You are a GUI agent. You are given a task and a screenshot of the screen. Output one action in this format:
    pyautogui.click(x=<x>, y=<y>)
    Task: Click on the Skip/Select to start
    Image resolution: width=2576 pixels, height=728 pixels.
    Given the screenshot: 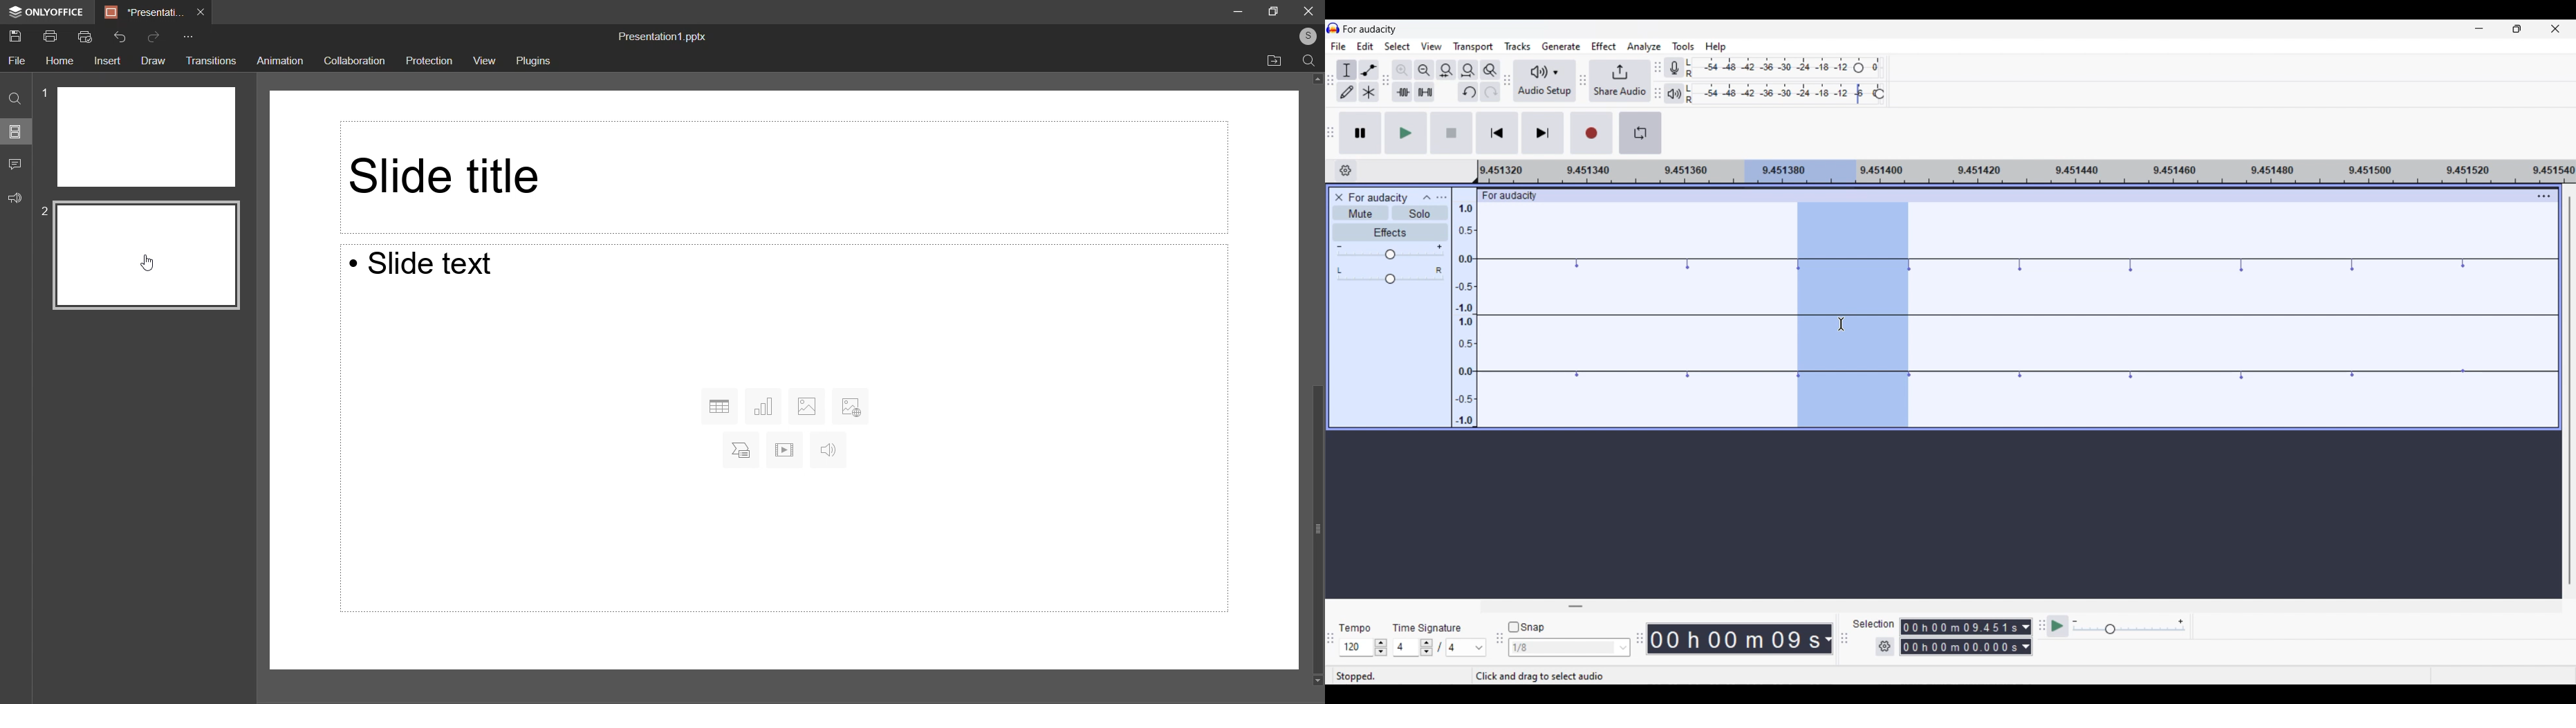 What is the action you would take?
    pyautogui.click(x=1497, y=134)
    